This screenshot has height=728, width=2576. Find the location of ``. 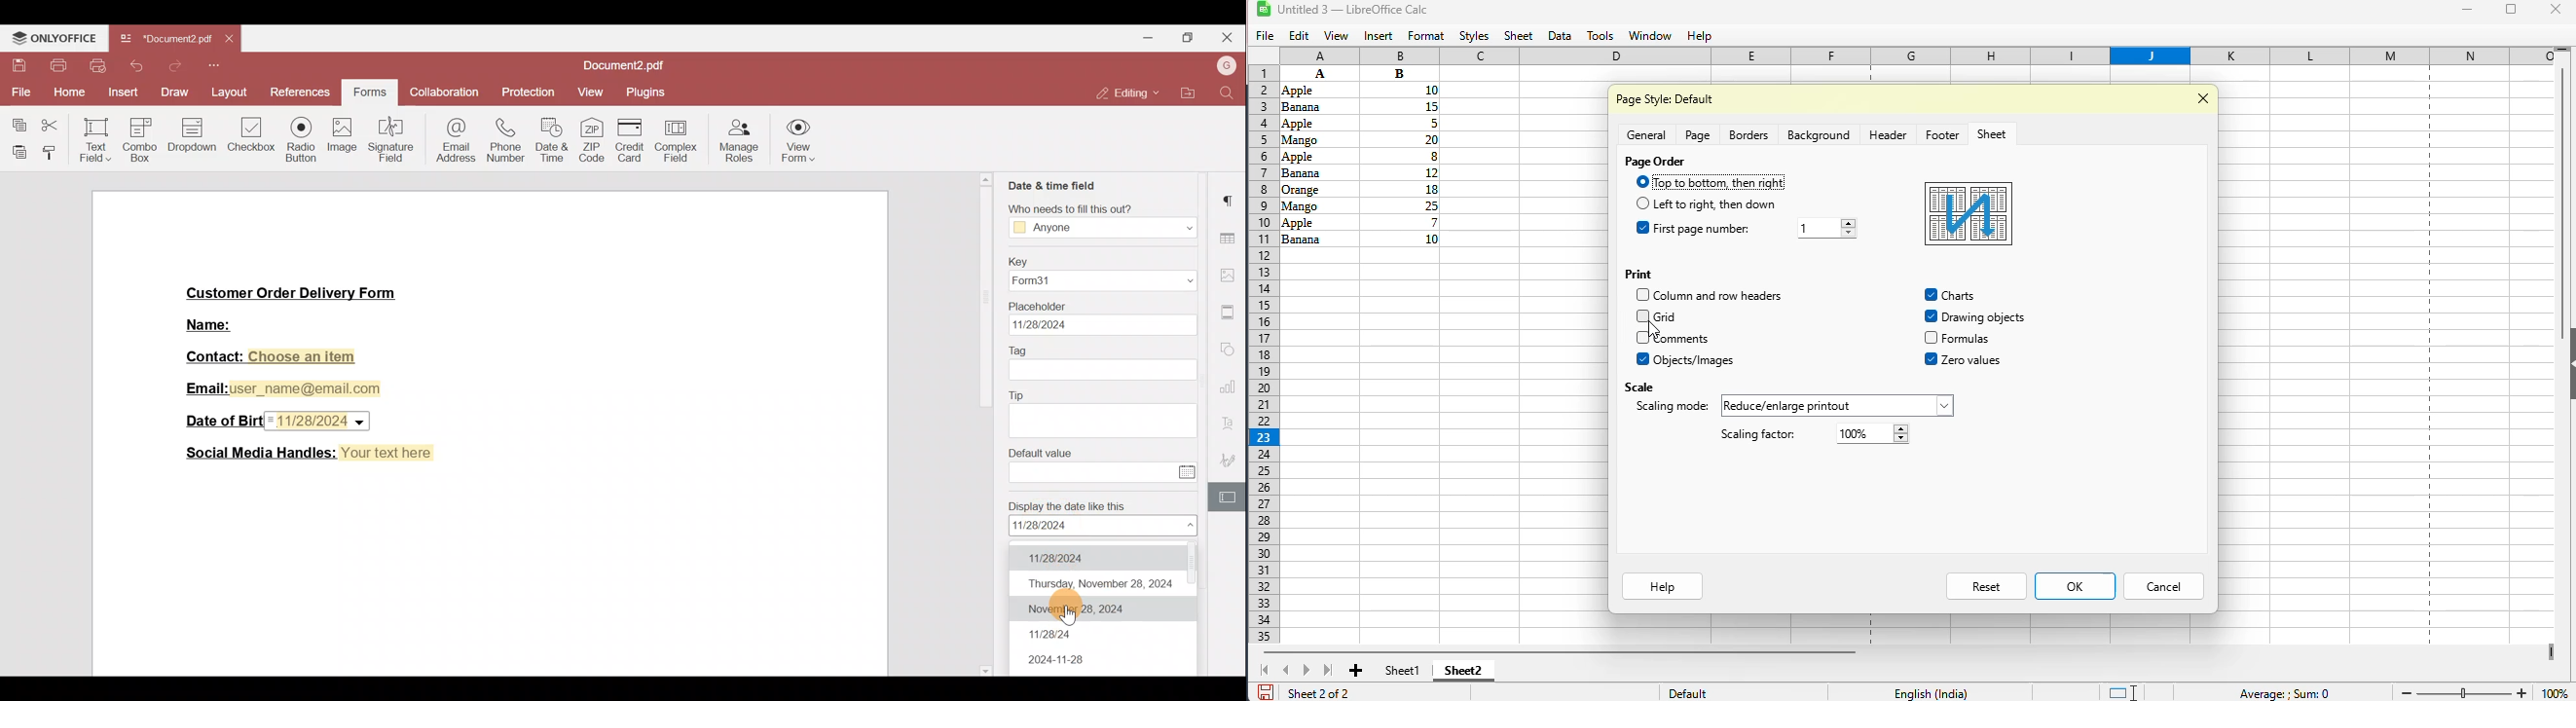

 is located at coordinates (1399, 106).